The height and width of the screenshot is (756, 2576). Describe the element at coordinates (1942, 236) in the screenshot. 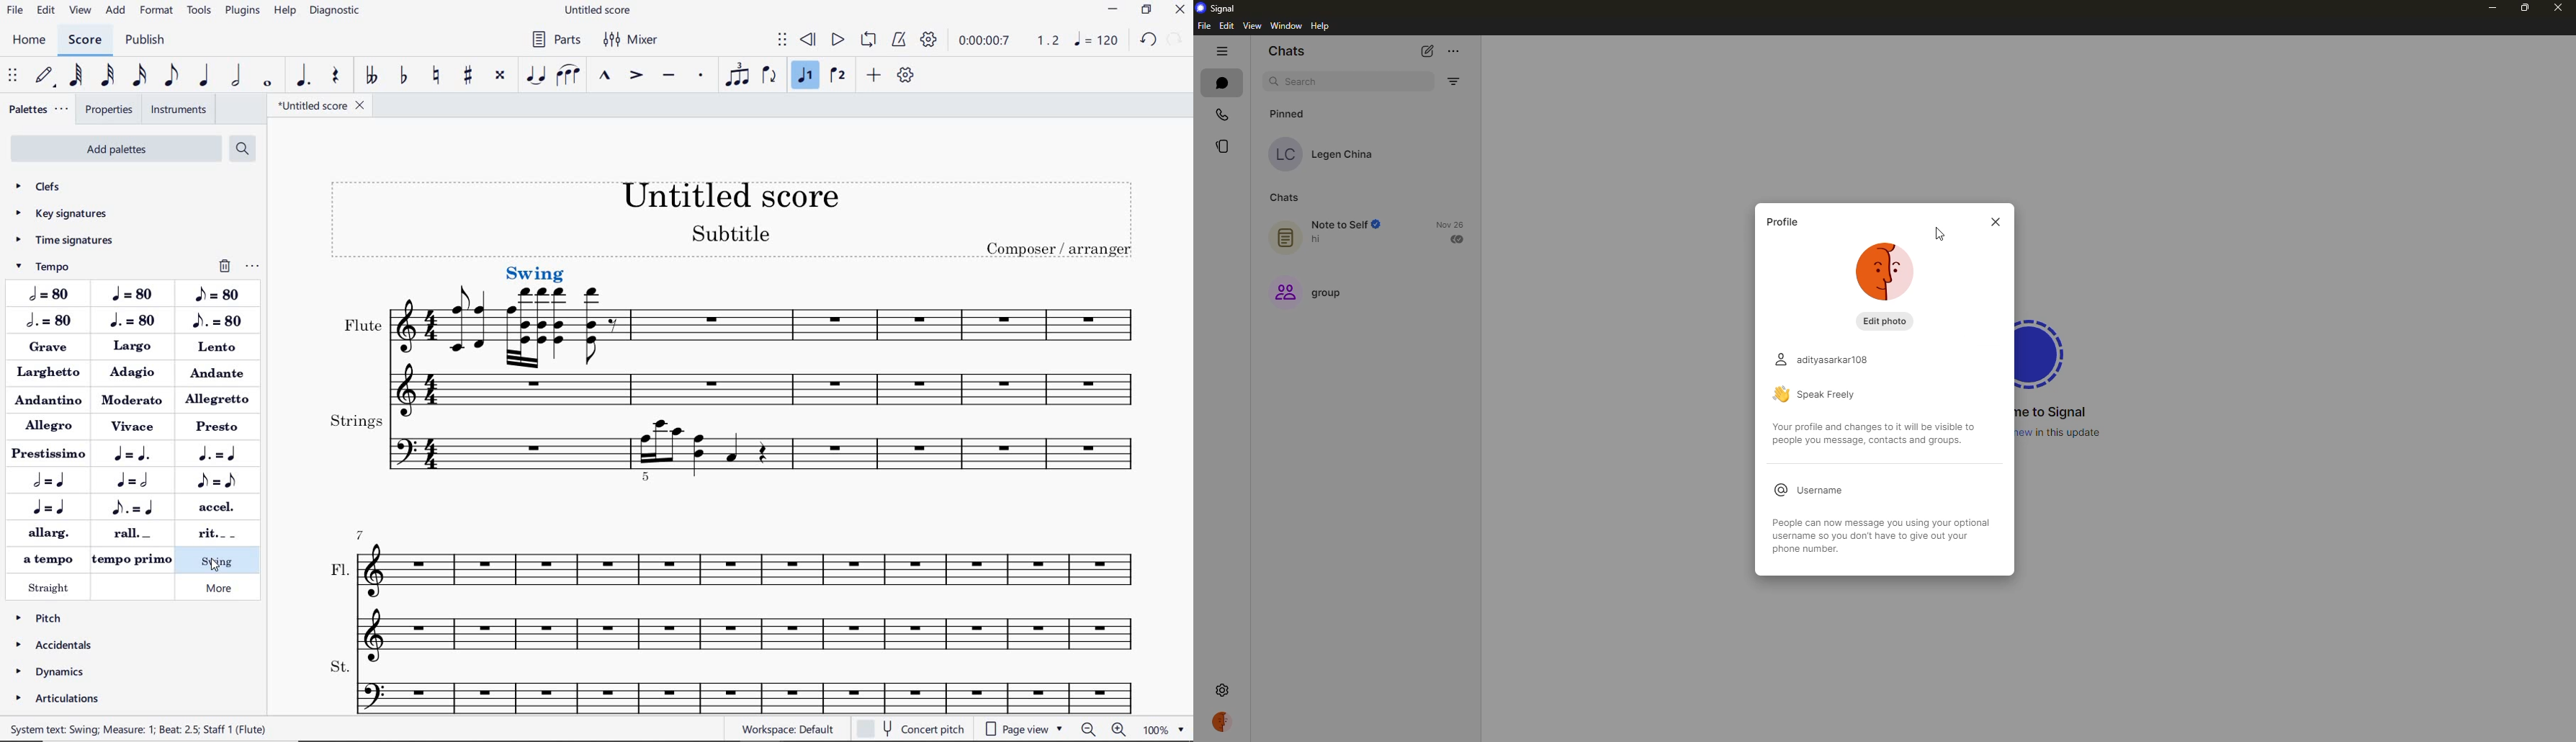

I see `cursor` at that location.